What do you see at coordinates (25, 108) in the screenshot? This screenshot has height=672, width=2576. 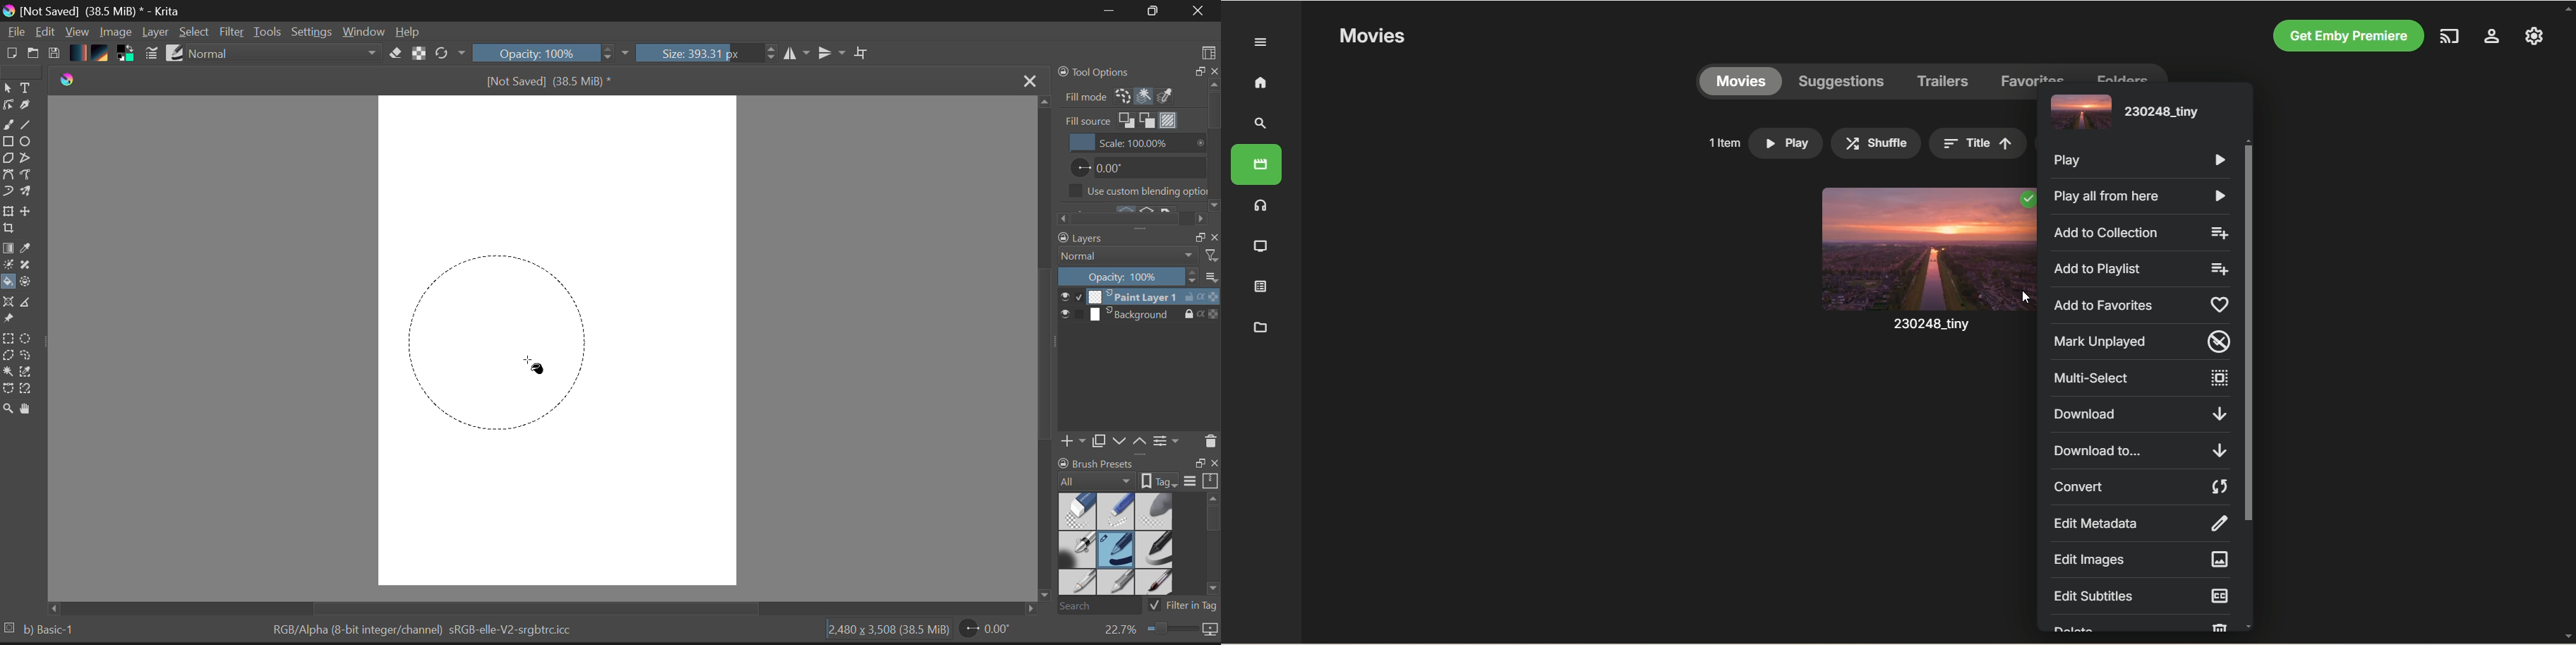 I see `Calligraphic Tool` at bounding box center [25, 108].